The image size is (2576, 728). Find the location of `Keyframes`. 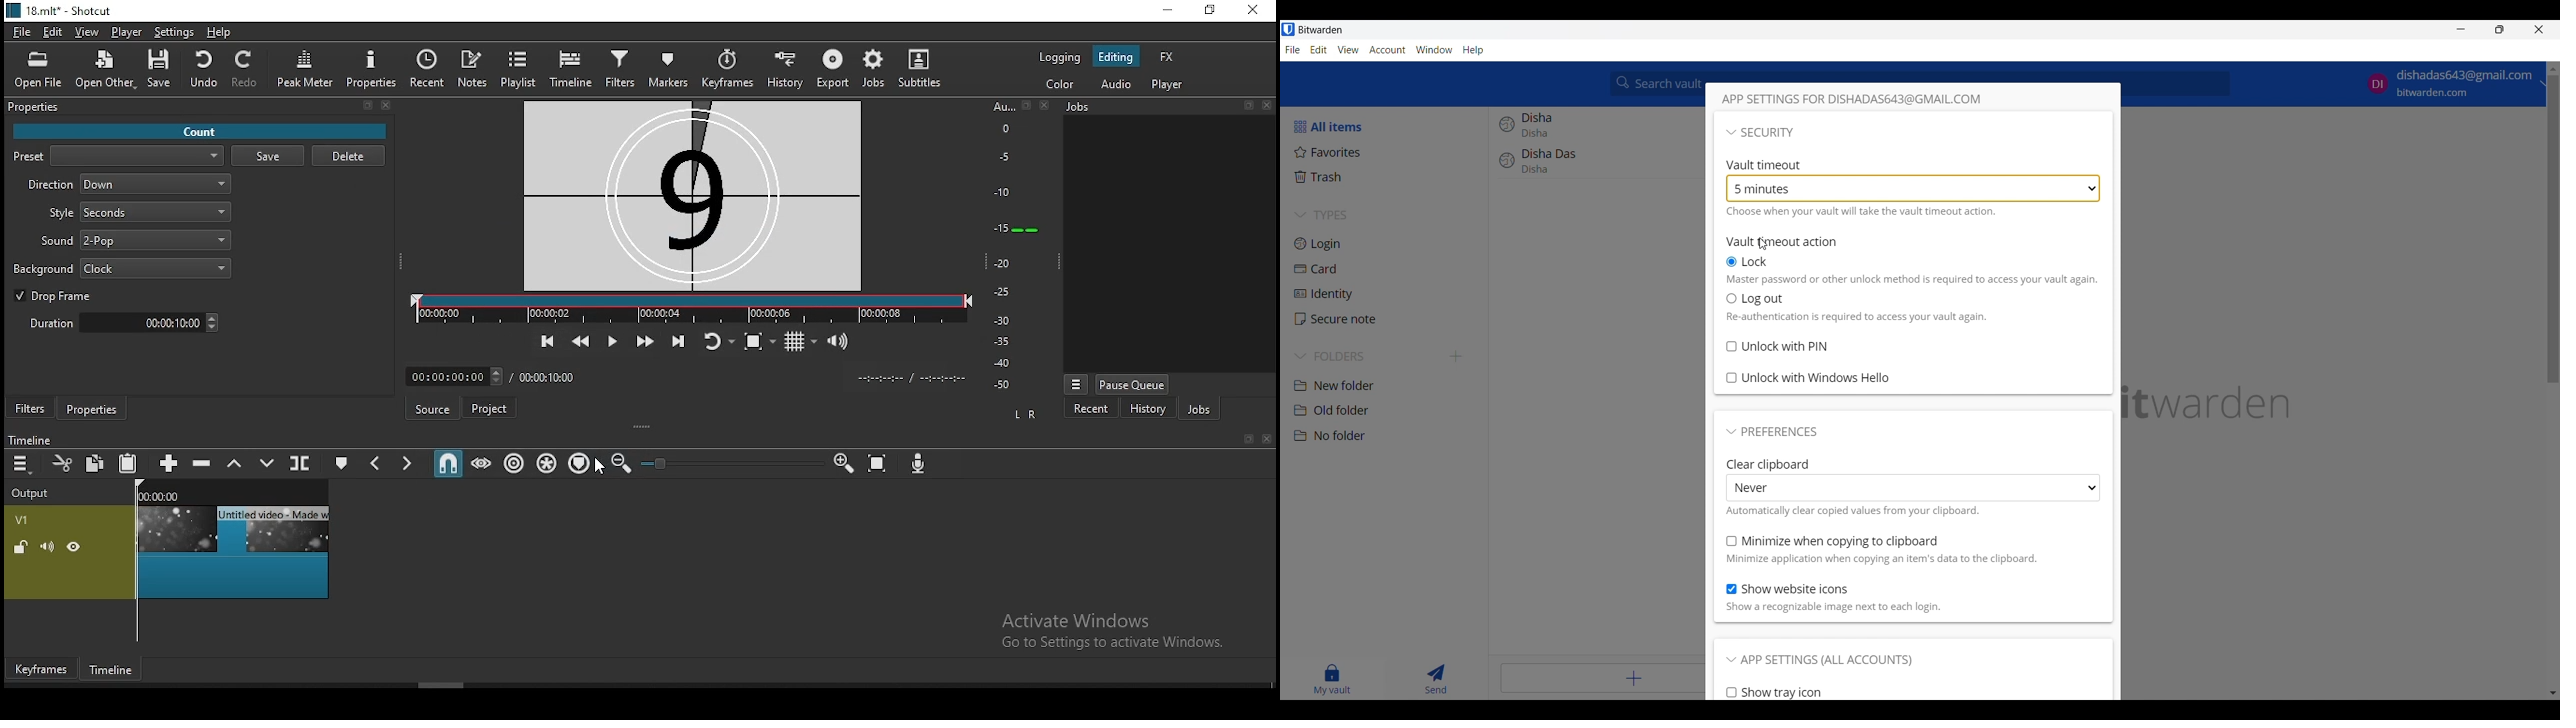

Keyframes is located at coordinates (39, 669).